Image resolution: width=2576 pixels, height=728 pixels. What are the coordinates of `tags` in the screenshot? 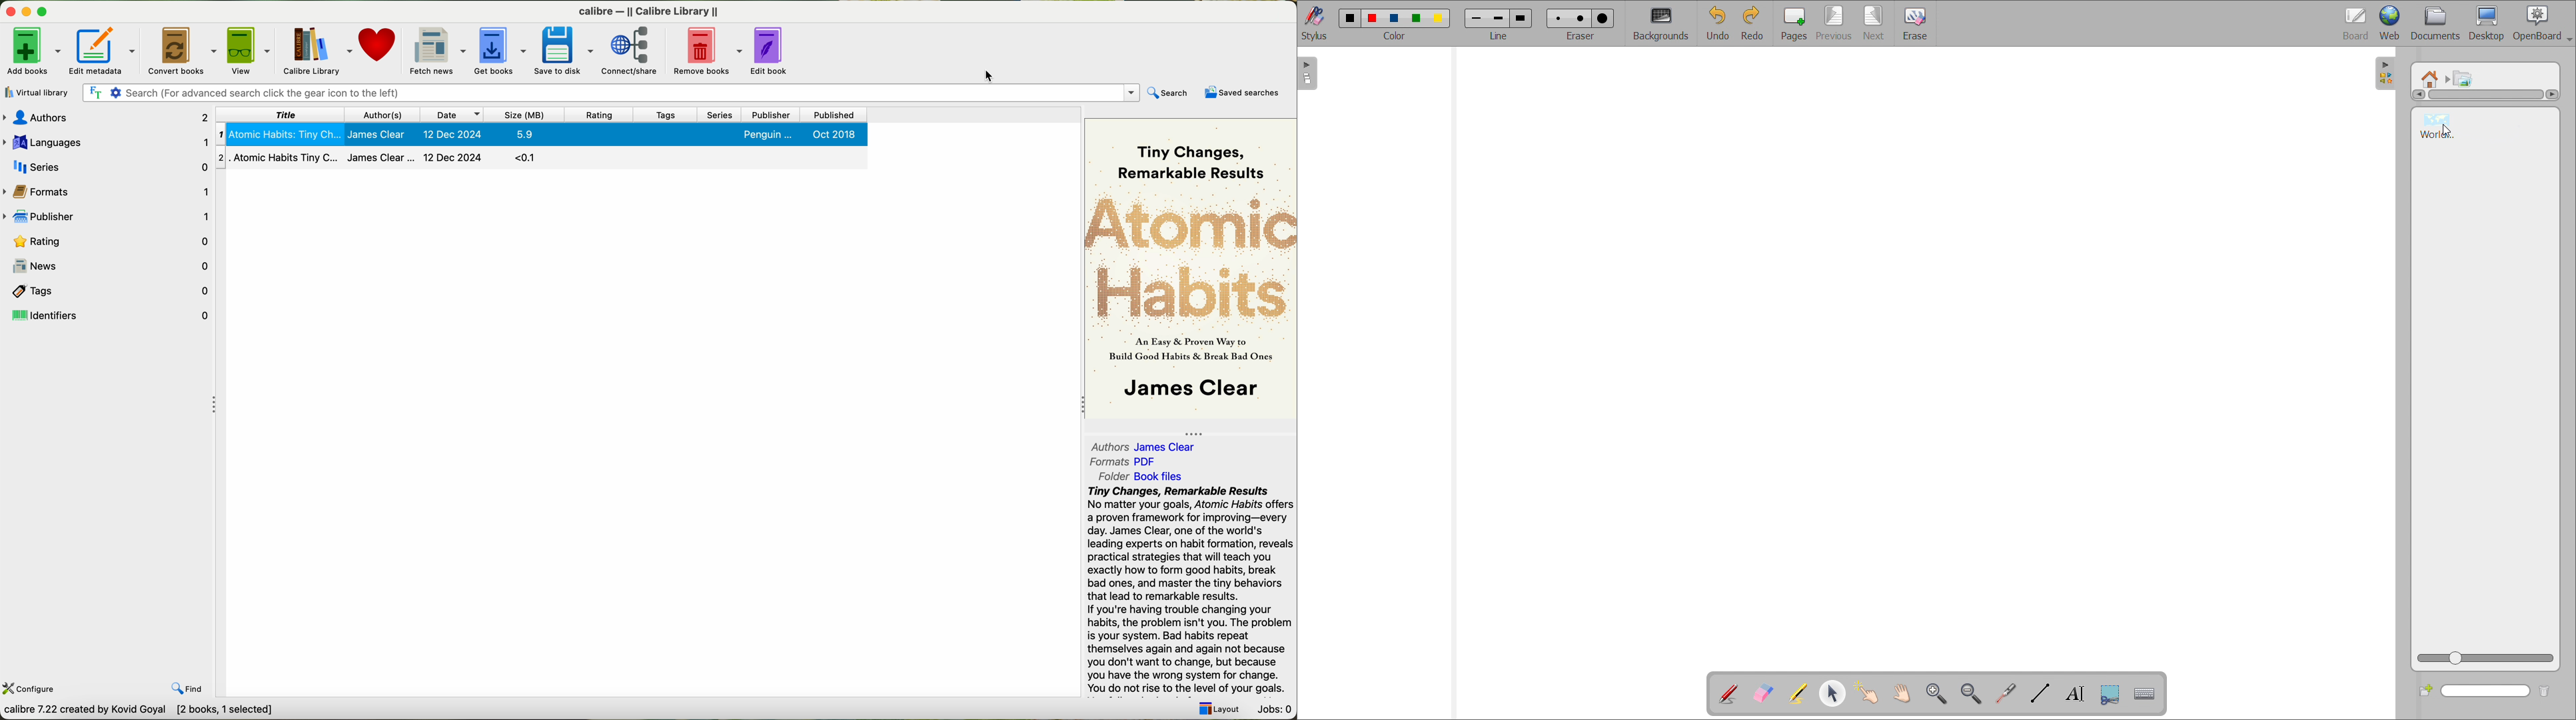 It's located at (108, 290).